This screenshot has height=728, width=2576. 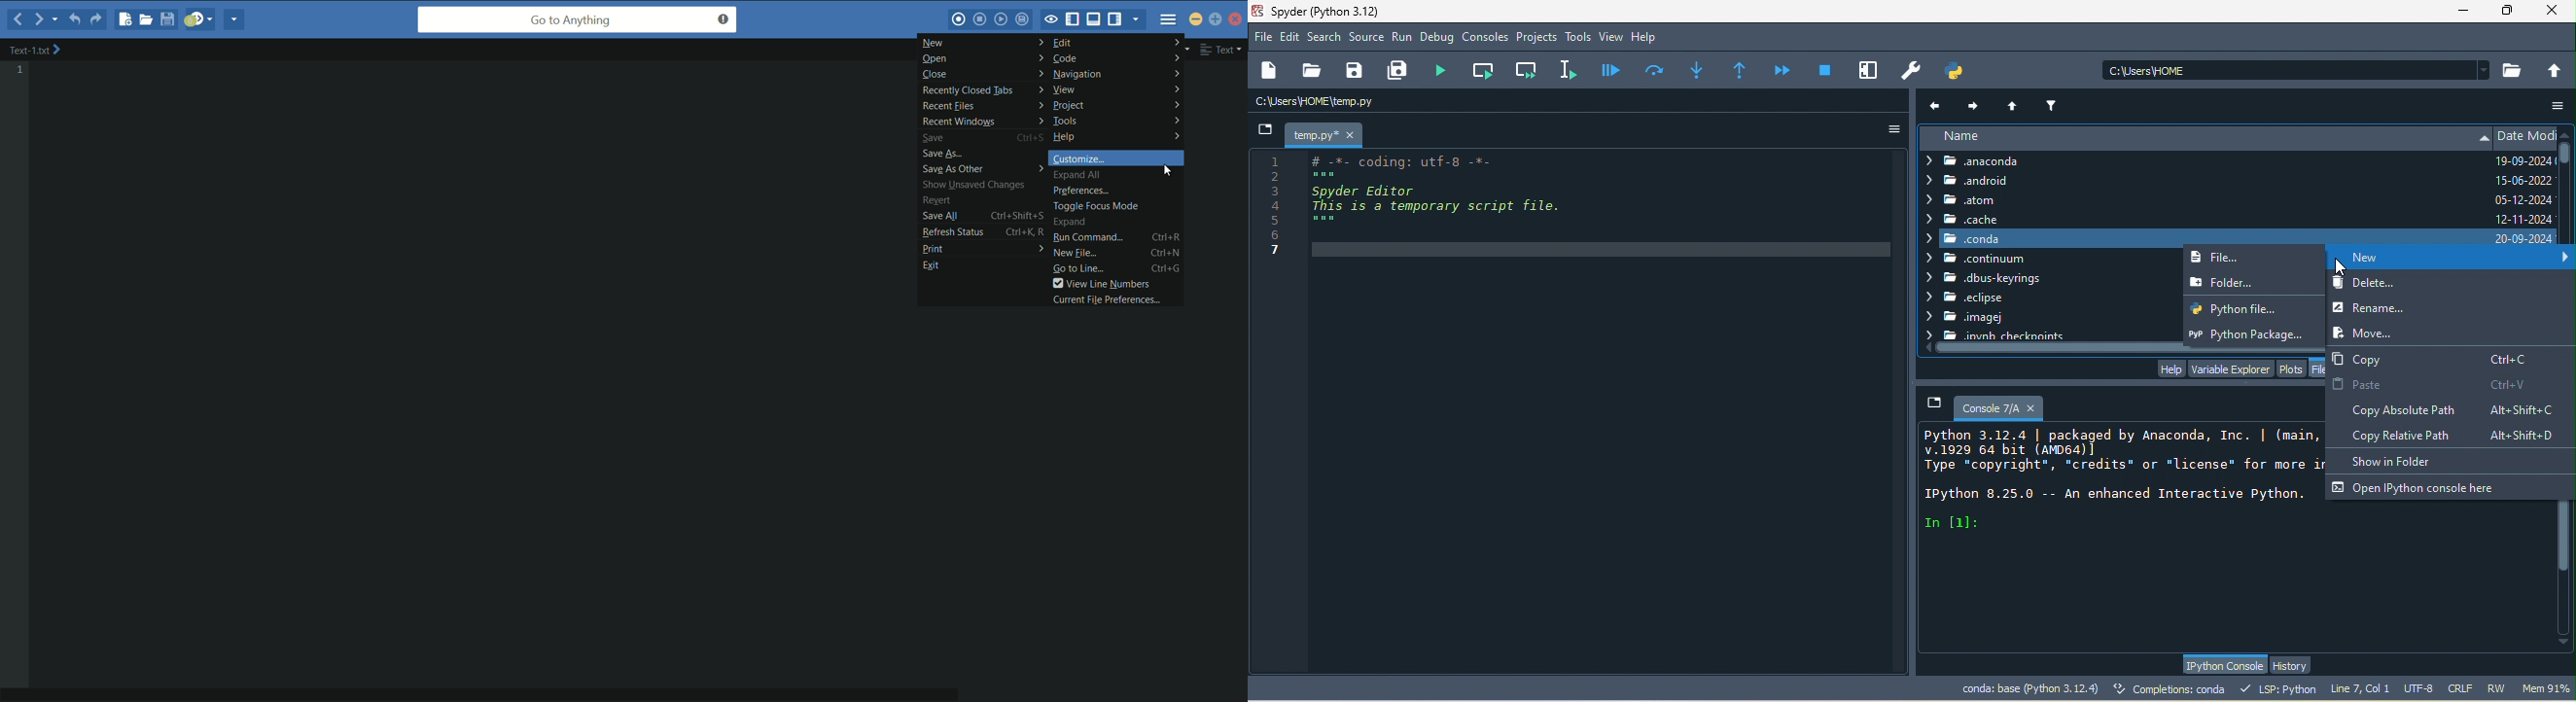 I want to click on run current cell and go to the next one, so click(x=1528, y=69).